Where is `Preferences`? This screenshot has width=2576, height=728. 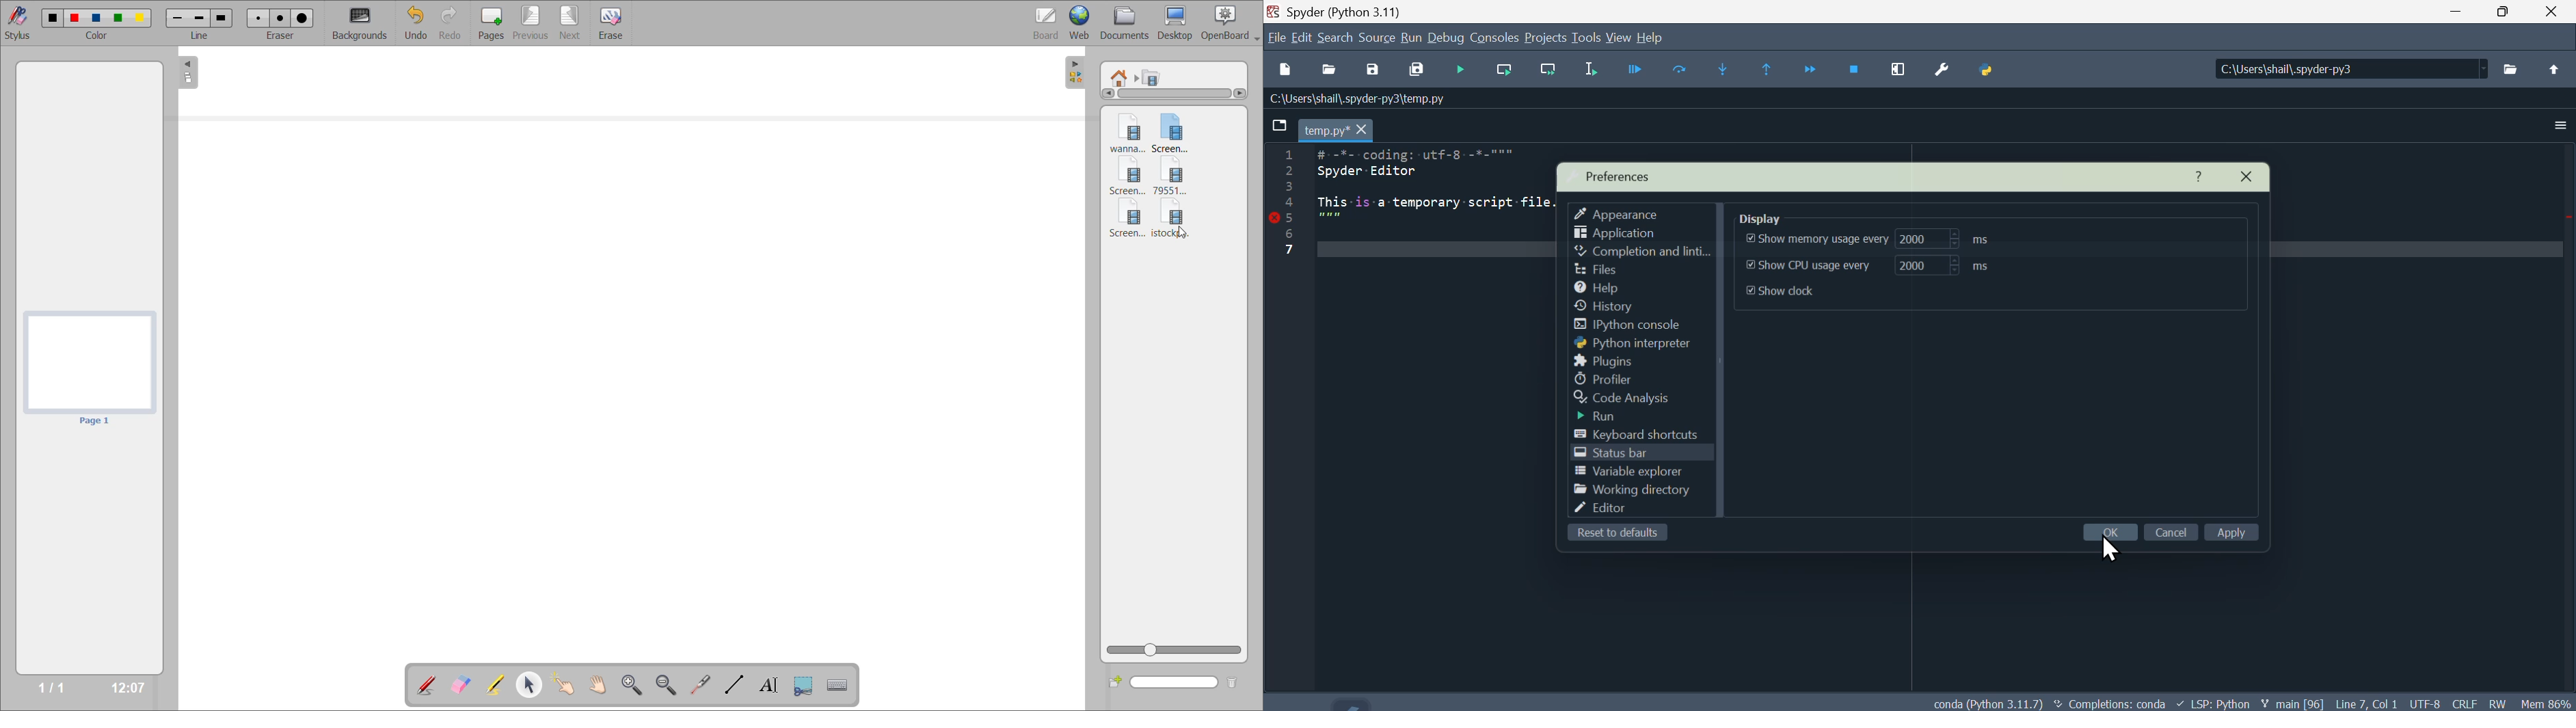
Preferences is located at coordinates (1621, 175).